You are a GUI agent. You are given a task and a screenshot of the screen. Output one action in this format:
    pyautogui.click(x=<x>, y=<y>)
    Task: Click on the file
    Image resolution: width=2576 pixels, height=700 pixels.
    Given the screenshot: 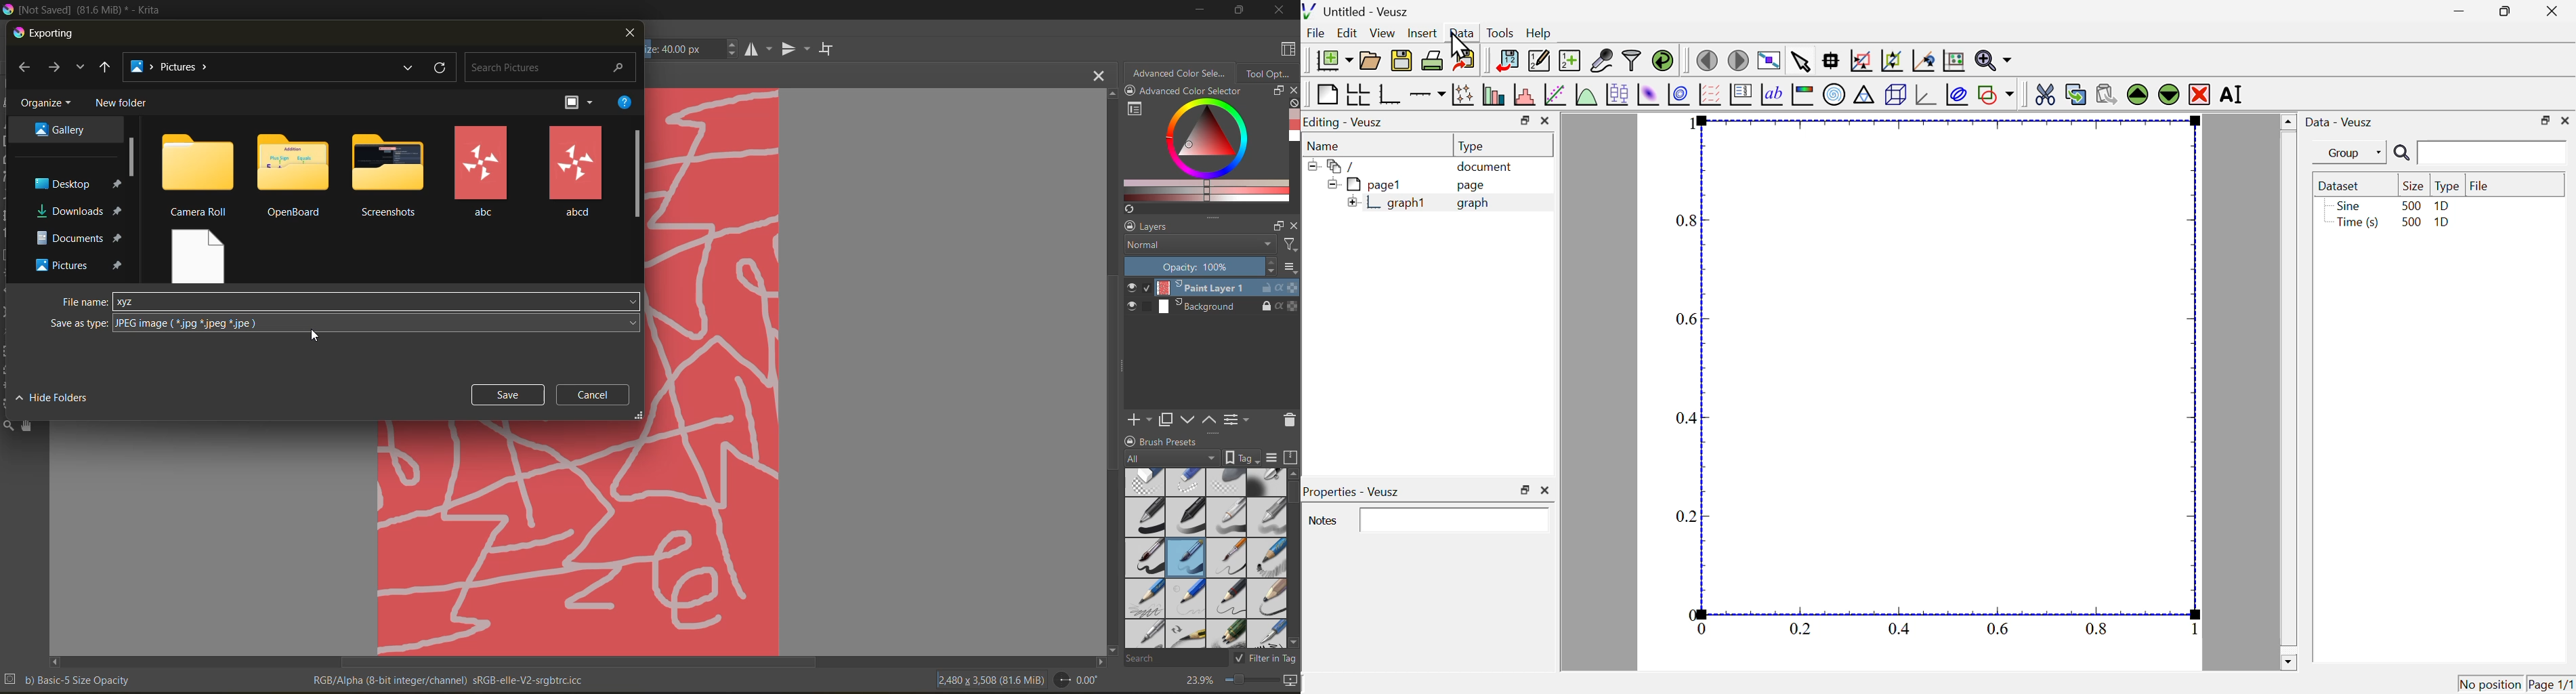 What is the action you would take?
    pyautogui.click(x=1317, y=35)
    